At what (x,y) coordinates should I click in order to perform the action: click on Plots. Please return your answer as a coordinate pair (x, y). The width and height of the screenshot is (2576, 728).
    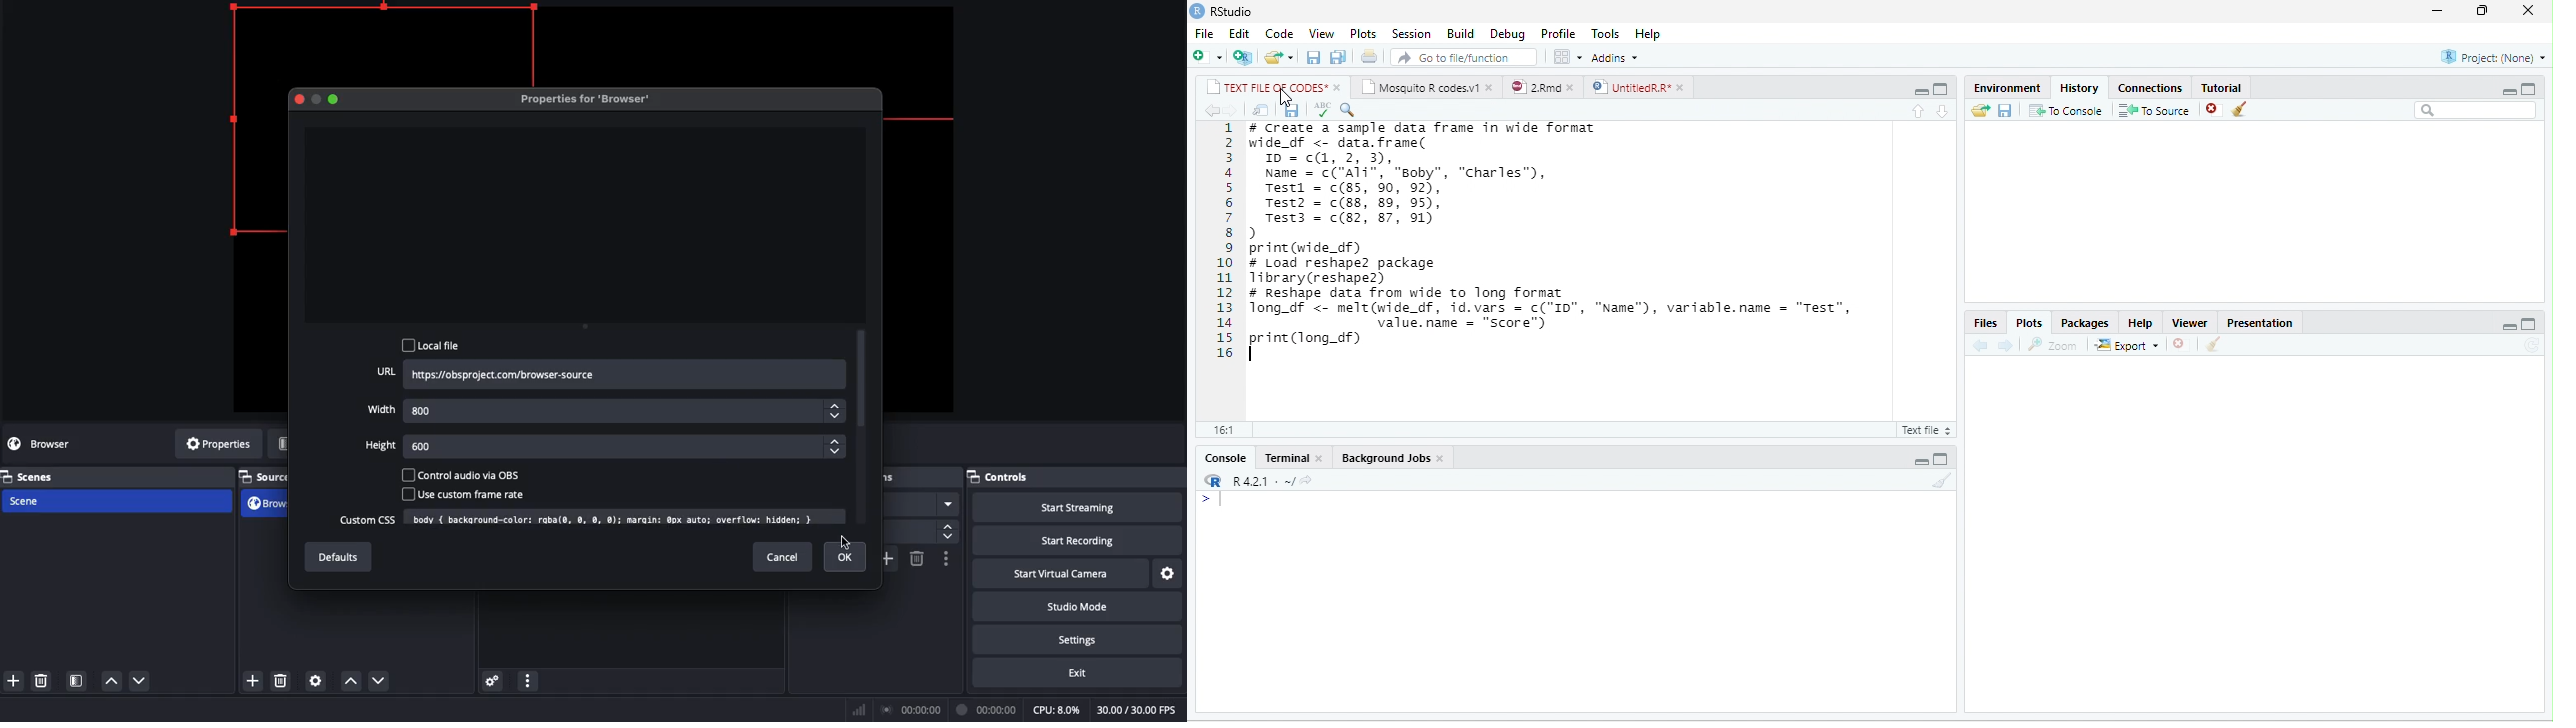
    Looking at the image, I should click on (2030, 323).